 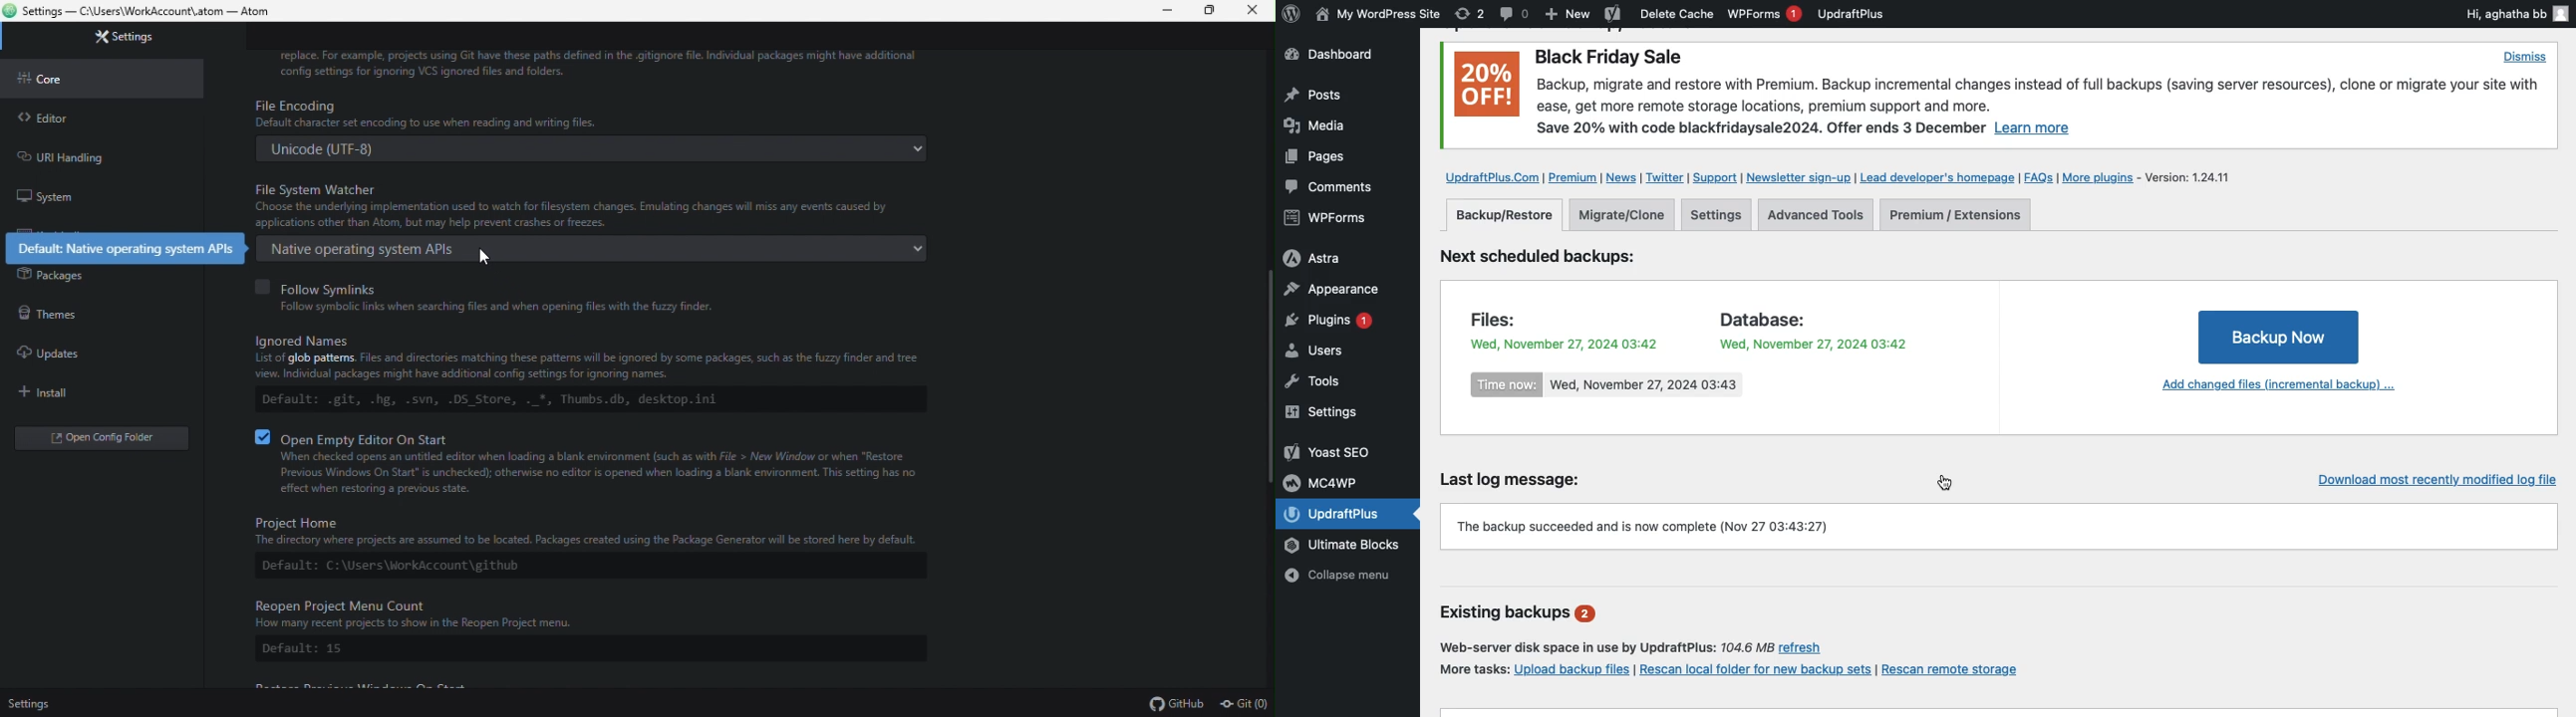 What do you see at coordinates (1644, 386) in the screenshot?
I see `Wed, November 27, 2024 03:43` at bounding box center [1644, 386].